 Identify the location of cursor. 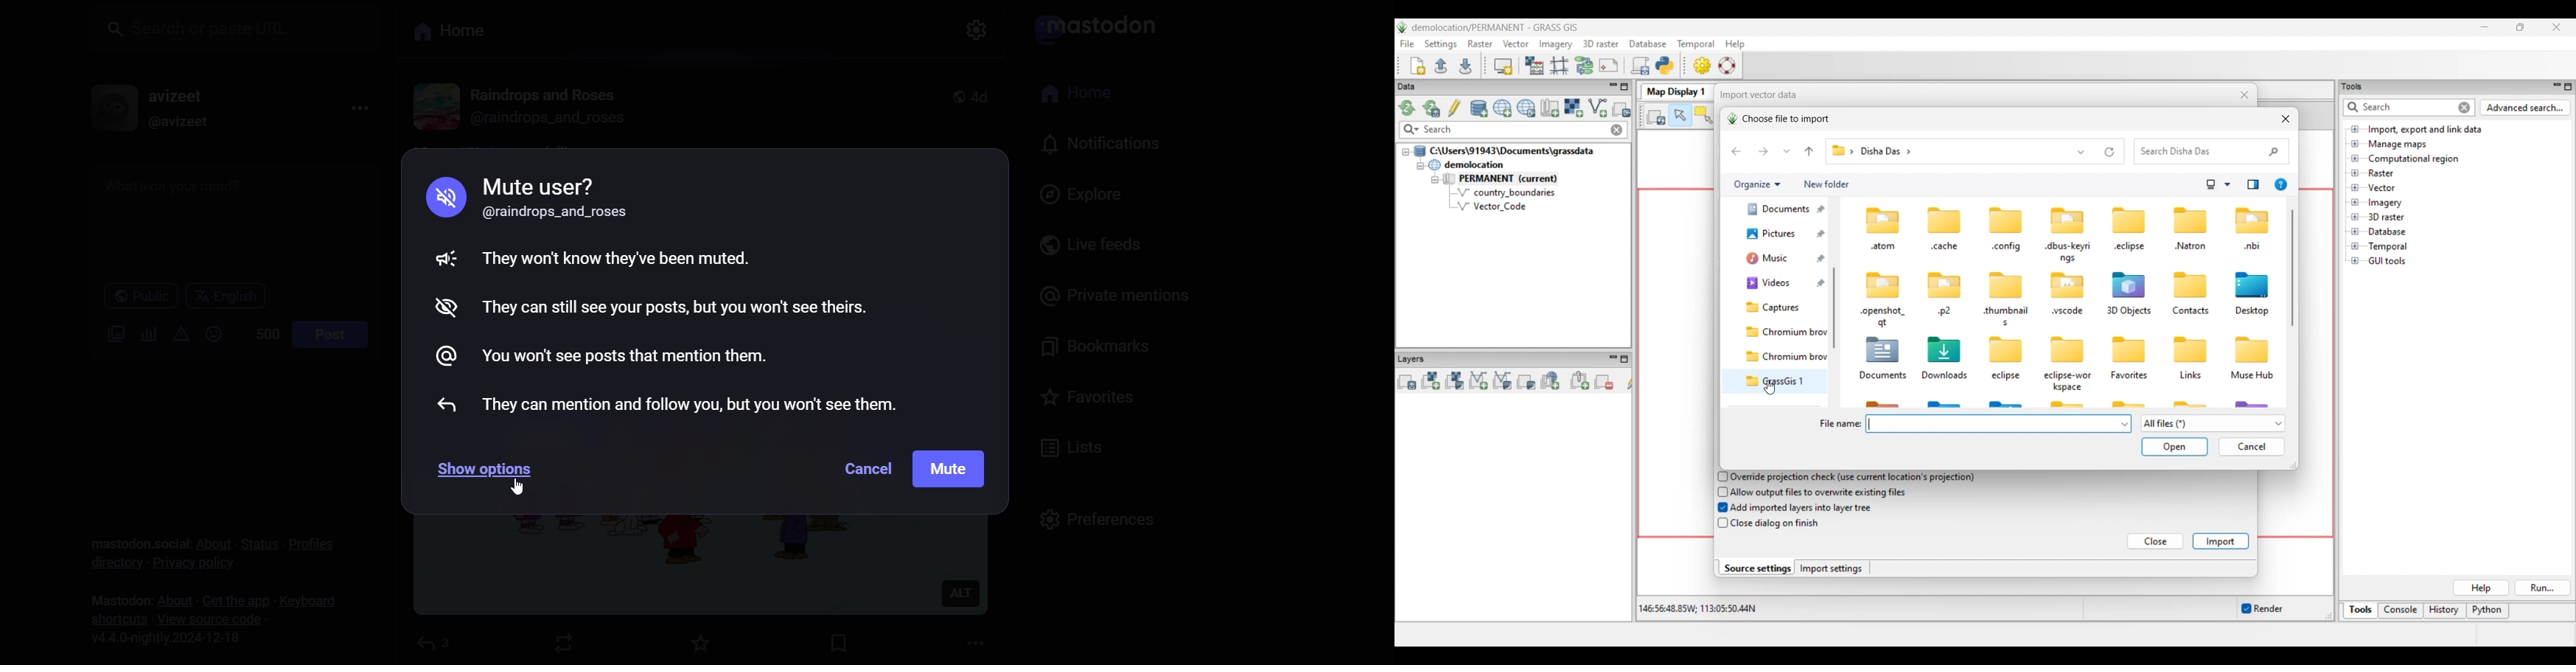
(516, 490).